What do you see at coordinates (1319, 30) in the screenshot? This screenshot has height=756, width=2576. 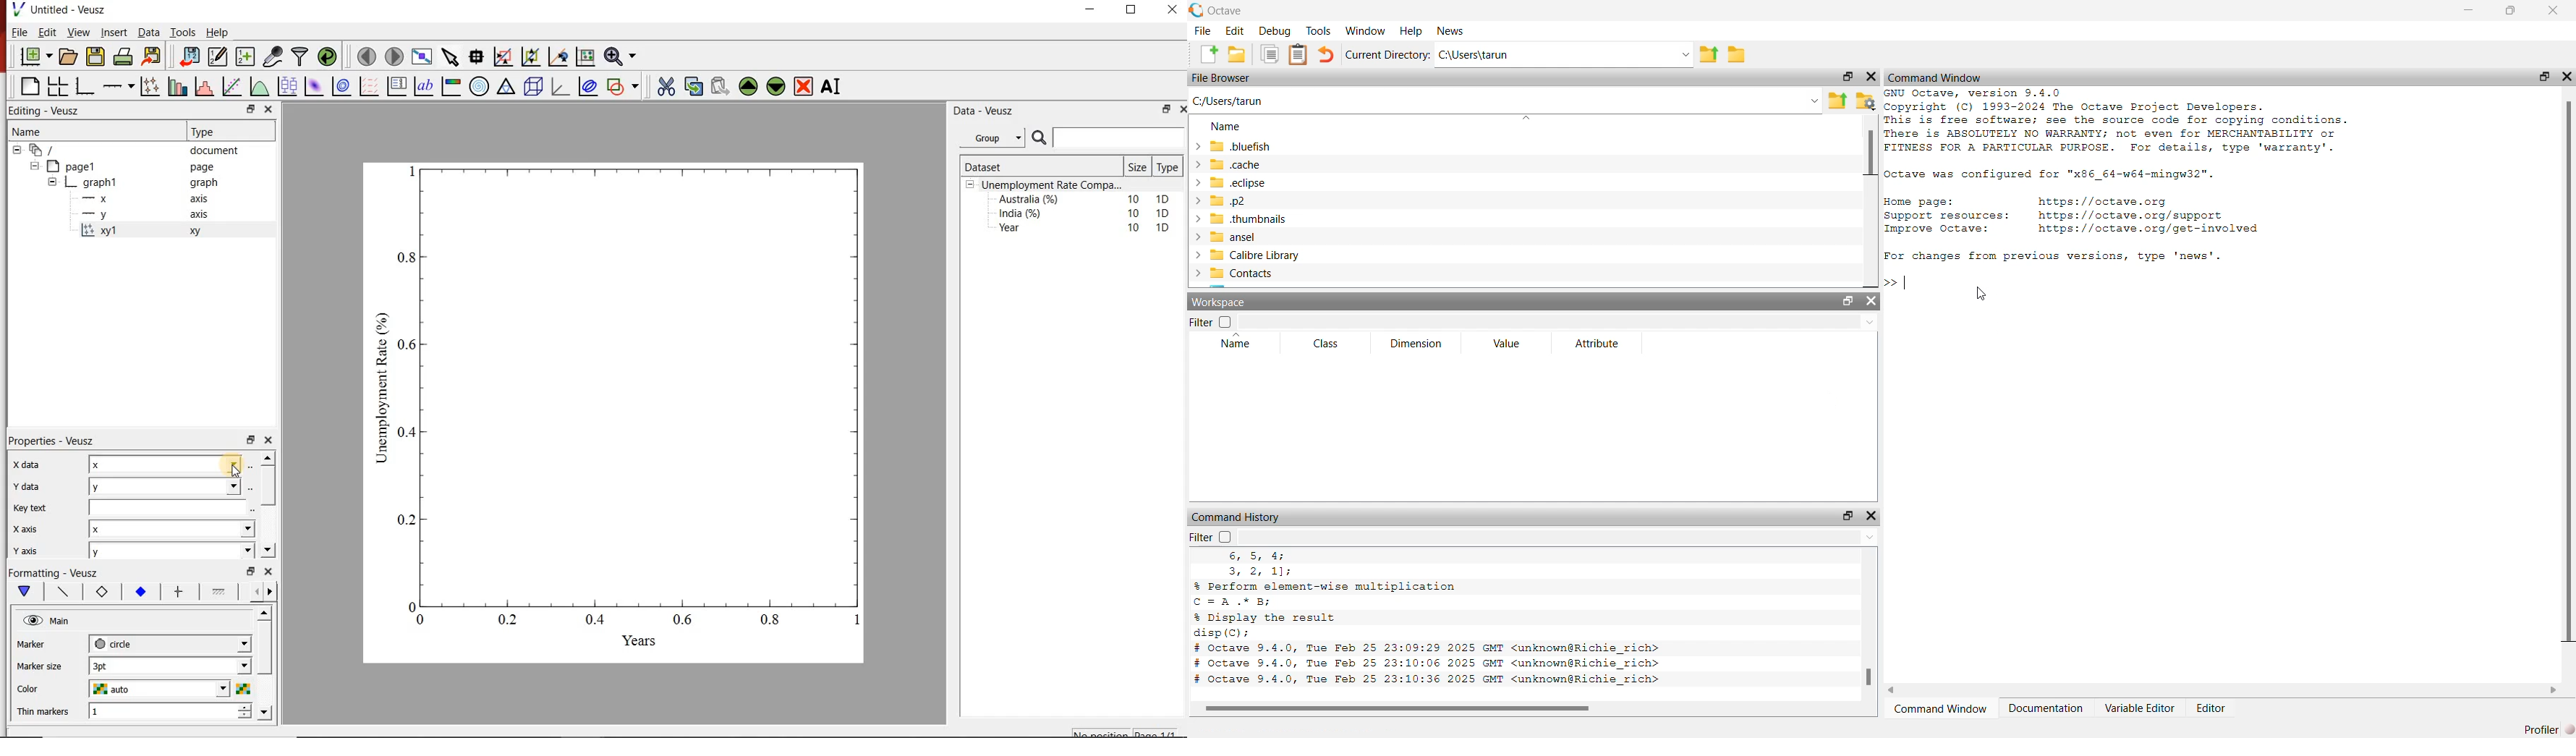 I see `Tools` at bounding box center [1319, 30].